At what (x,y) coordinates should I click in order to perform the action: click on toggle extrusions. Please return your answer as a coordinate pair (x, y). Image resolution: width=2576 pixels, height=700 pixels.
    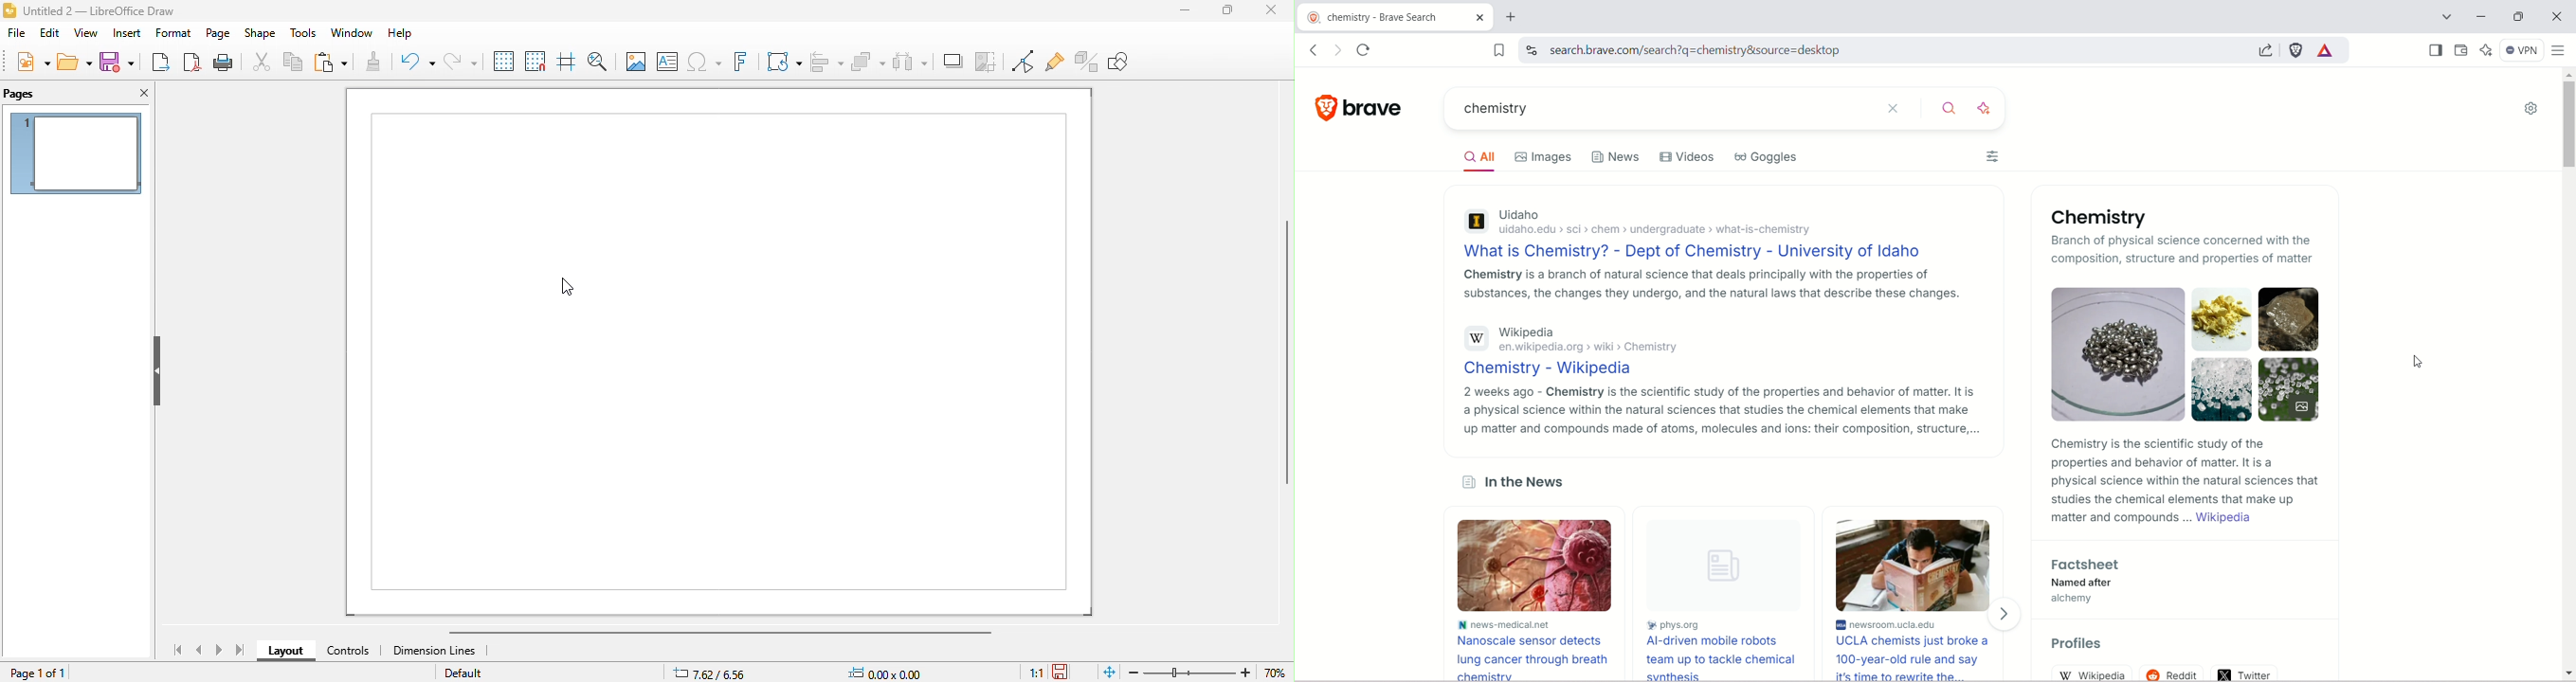
    Looking at the image, I should click on (1087, 62).